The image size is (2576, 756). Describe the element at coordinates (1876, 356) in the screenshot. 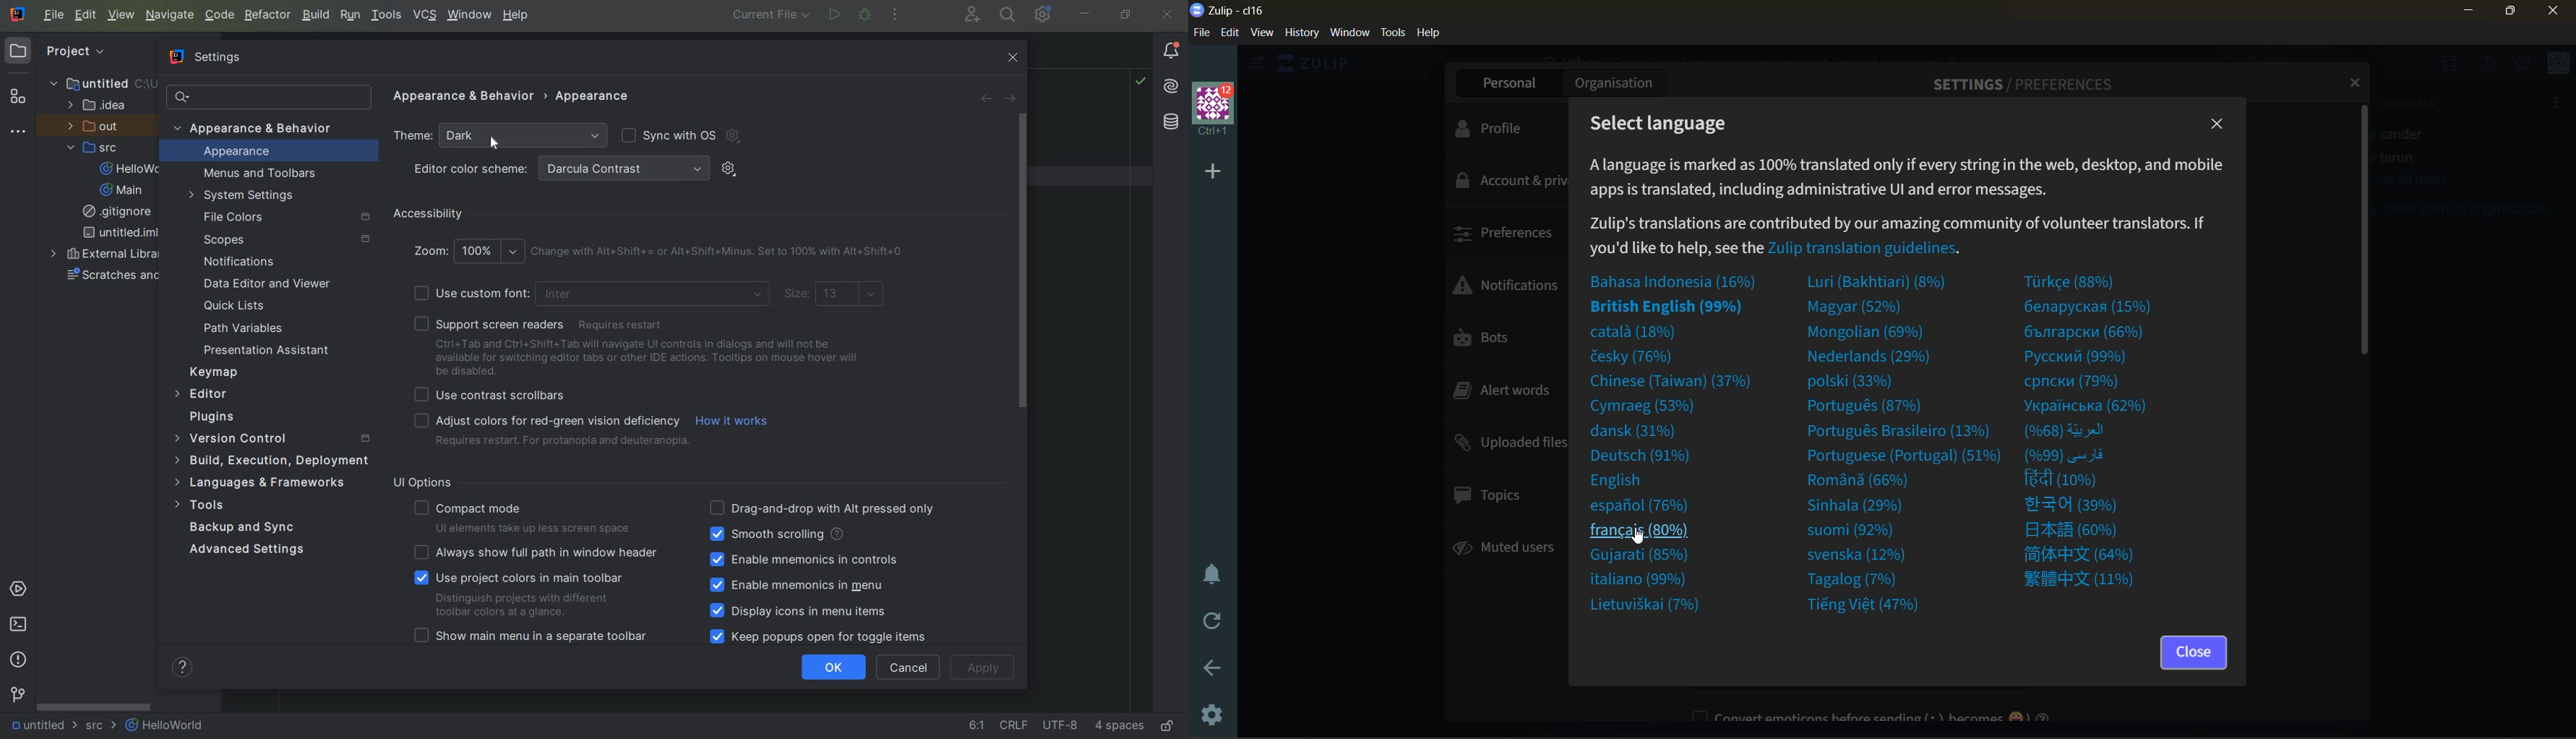

I see `nederlands` at that location.